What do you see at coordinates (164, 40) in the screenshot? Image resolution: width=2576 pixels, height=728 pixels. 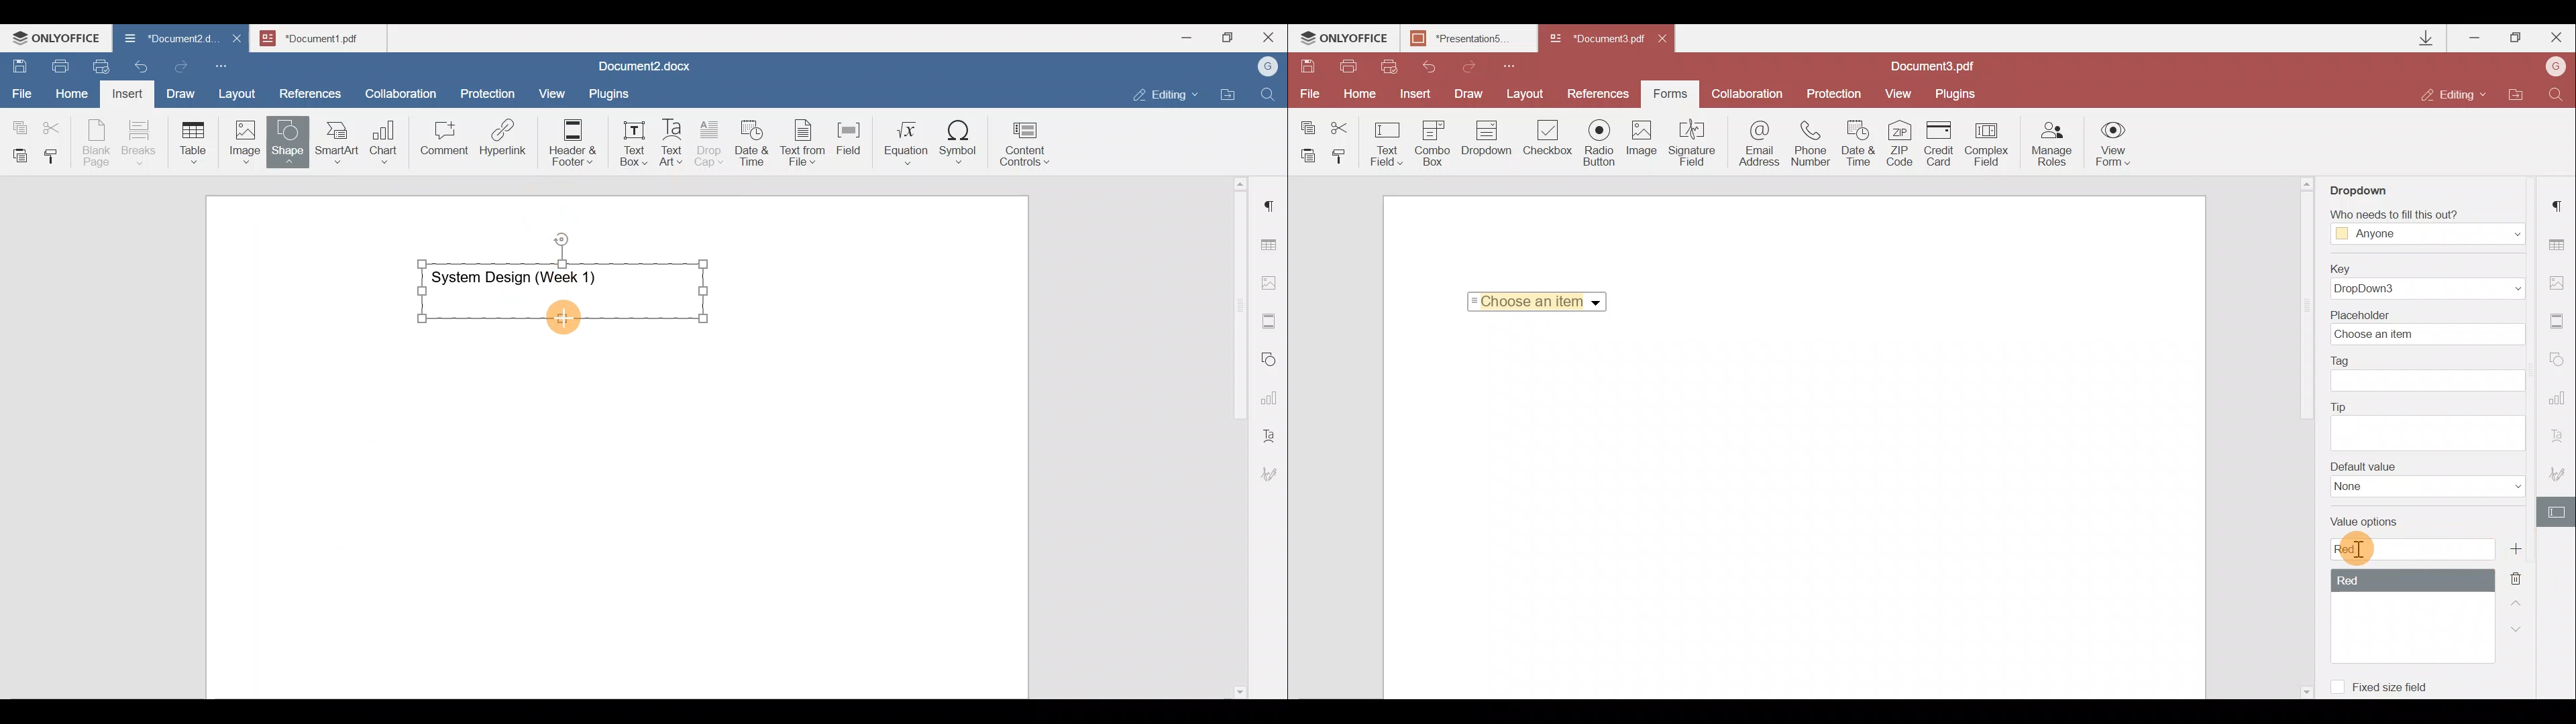 I see `Document name` at bounding box center [164, 40].